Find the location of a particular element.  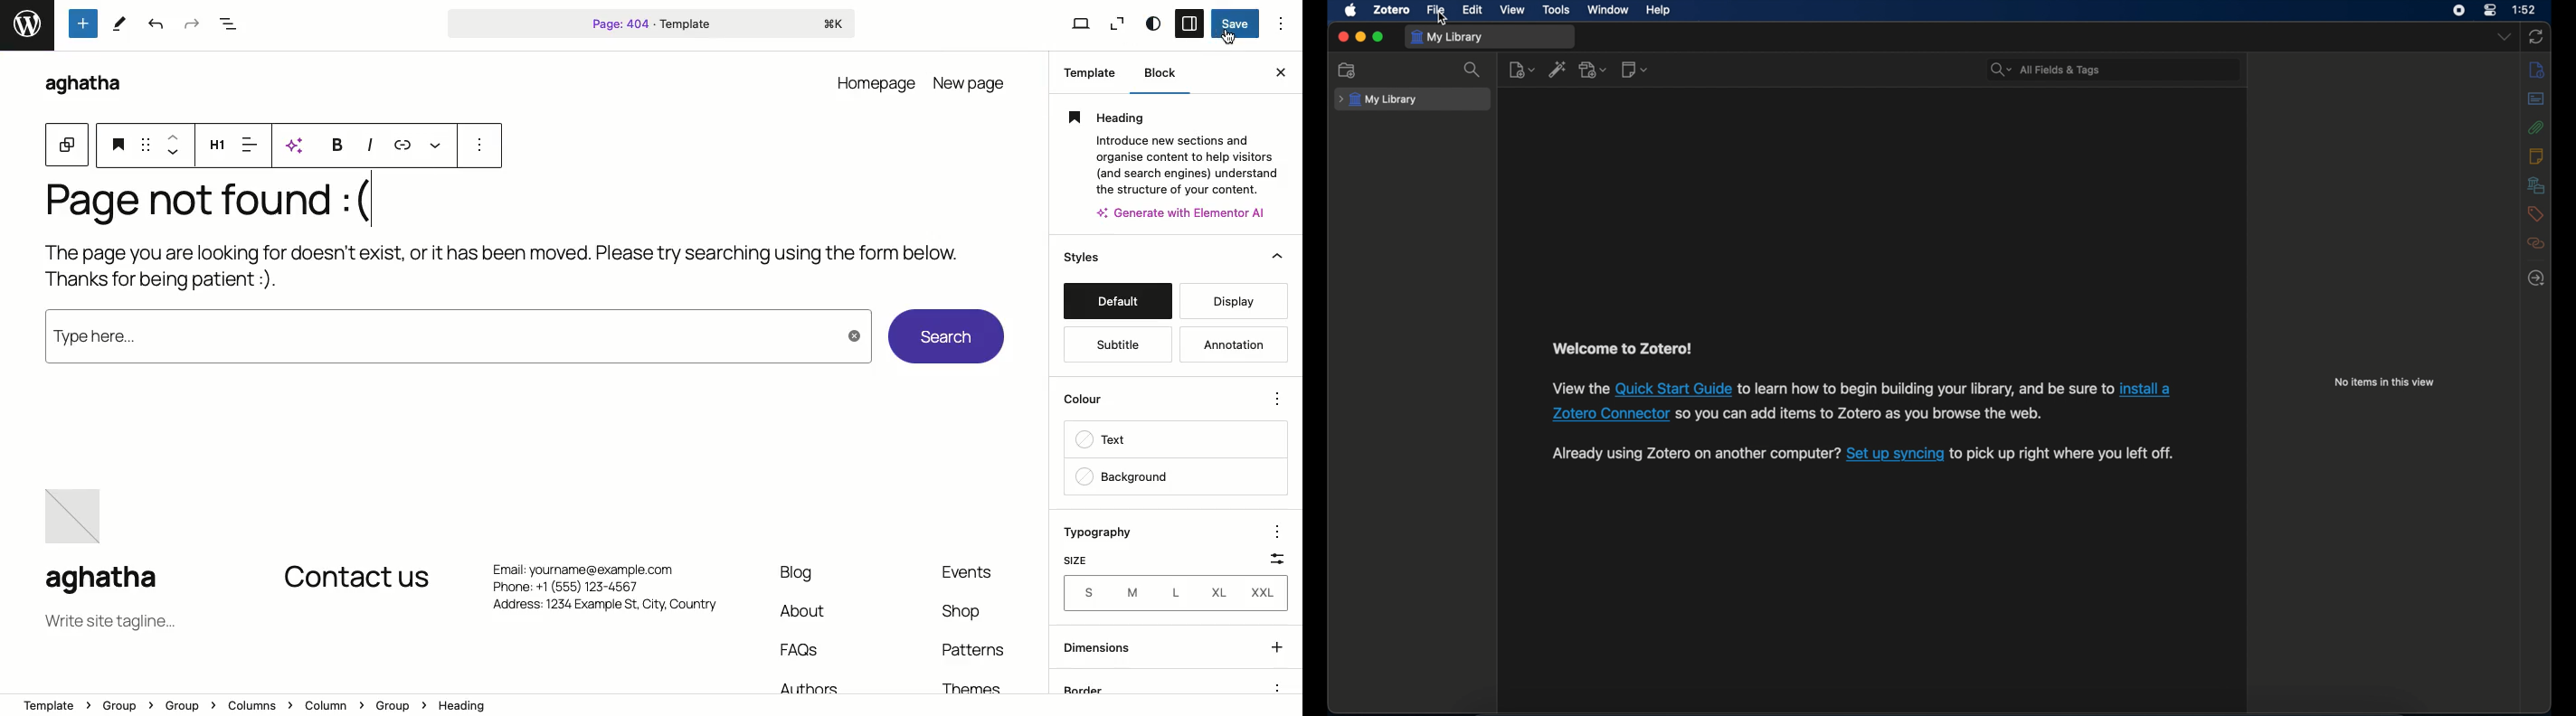

1:52 is located at coordinates (2525, 9).